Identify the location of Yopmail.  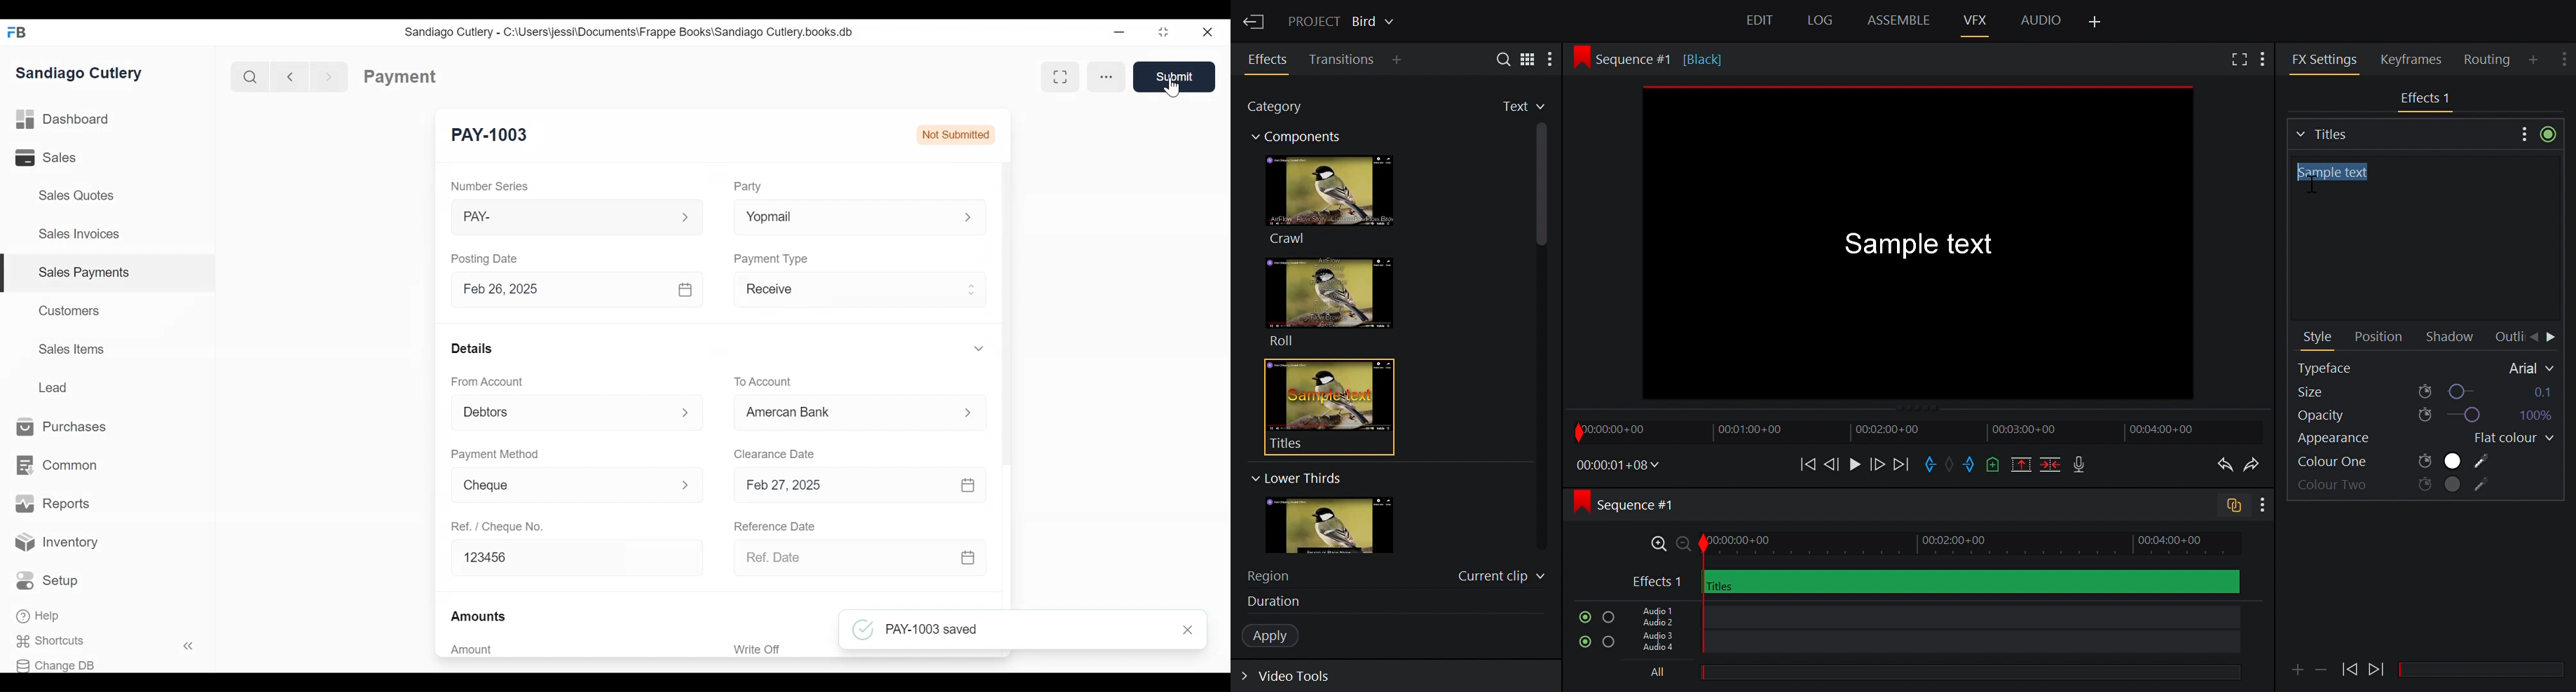
(842, 215).